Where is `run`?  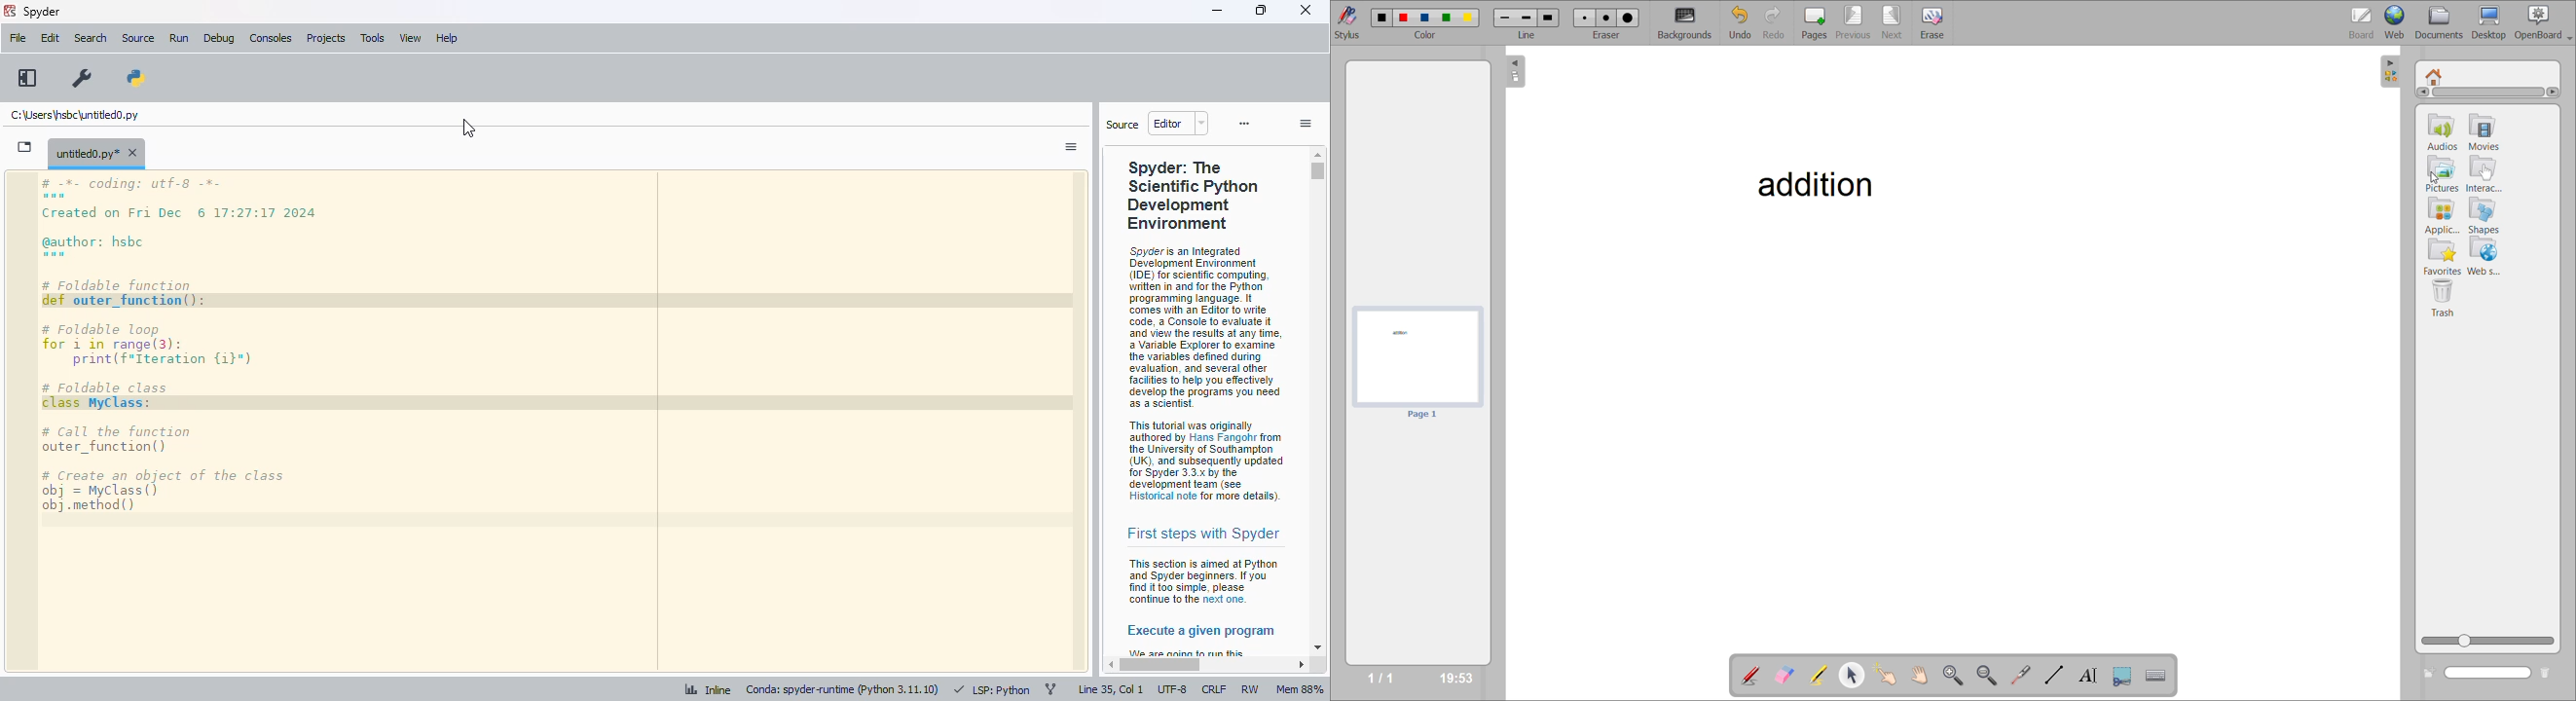 run is located at coordinates (179, 38).